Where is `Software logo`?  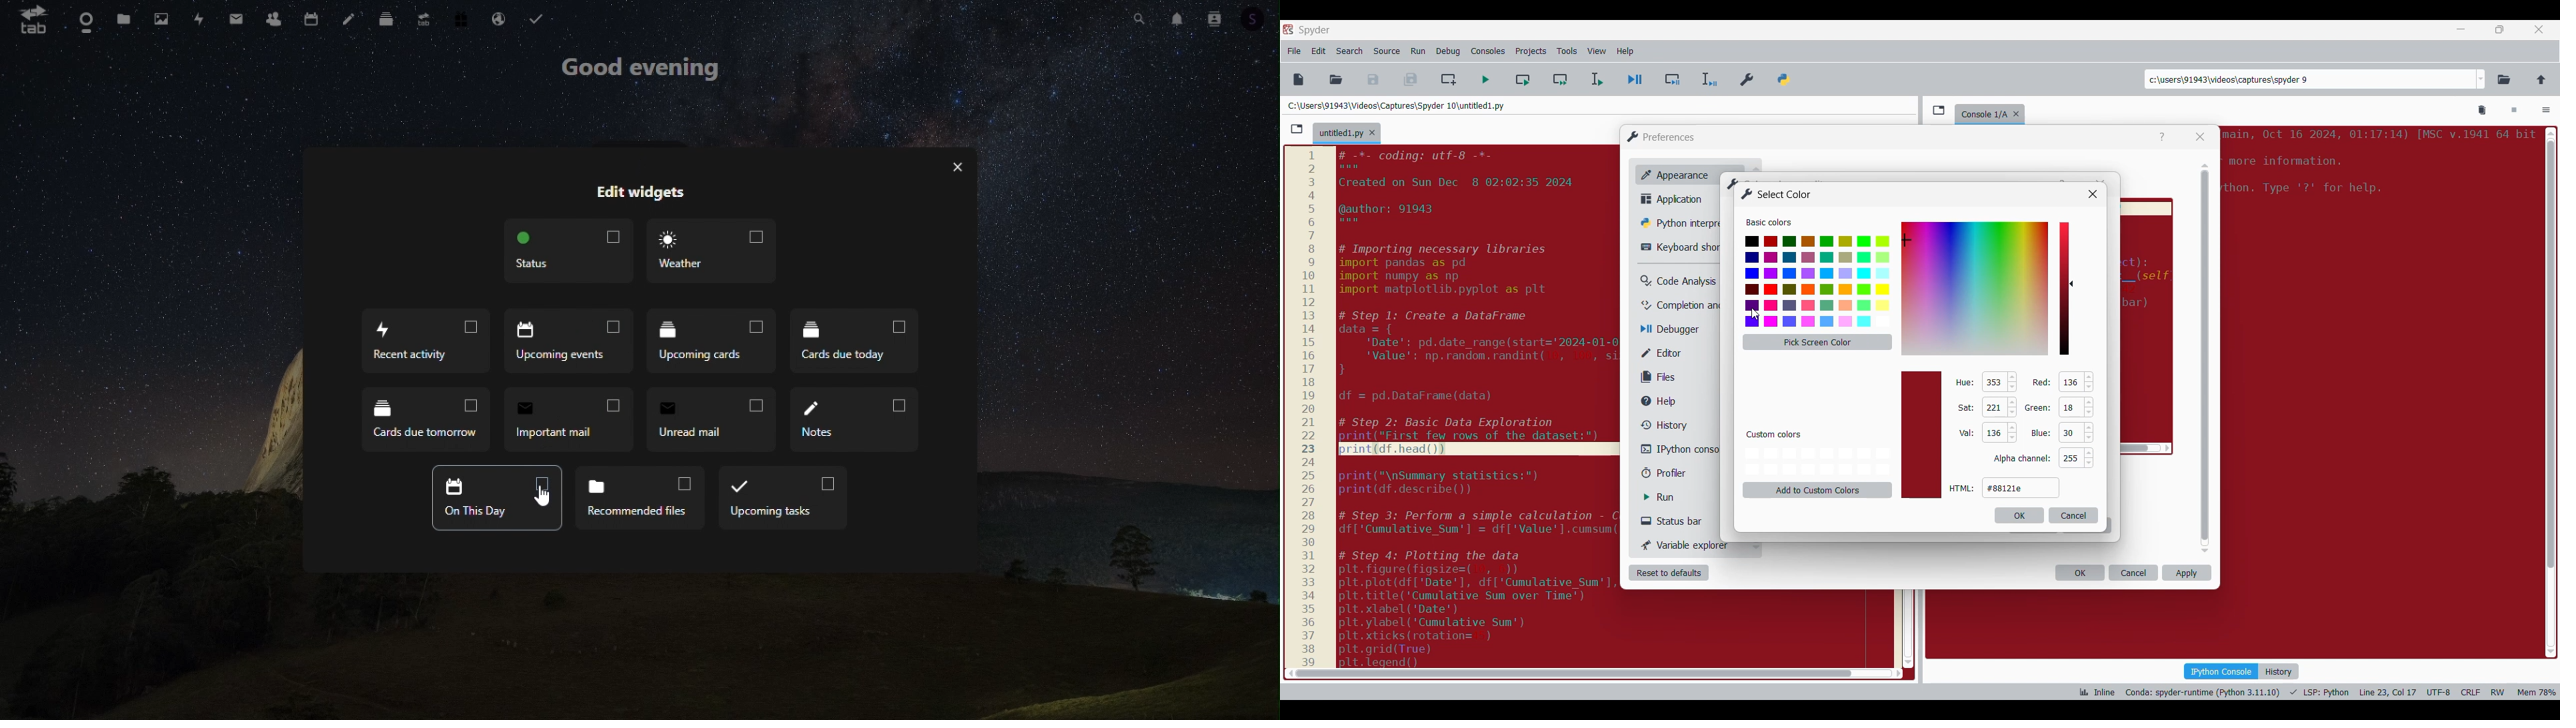
Software logo is located at coordinates (1288, 29).